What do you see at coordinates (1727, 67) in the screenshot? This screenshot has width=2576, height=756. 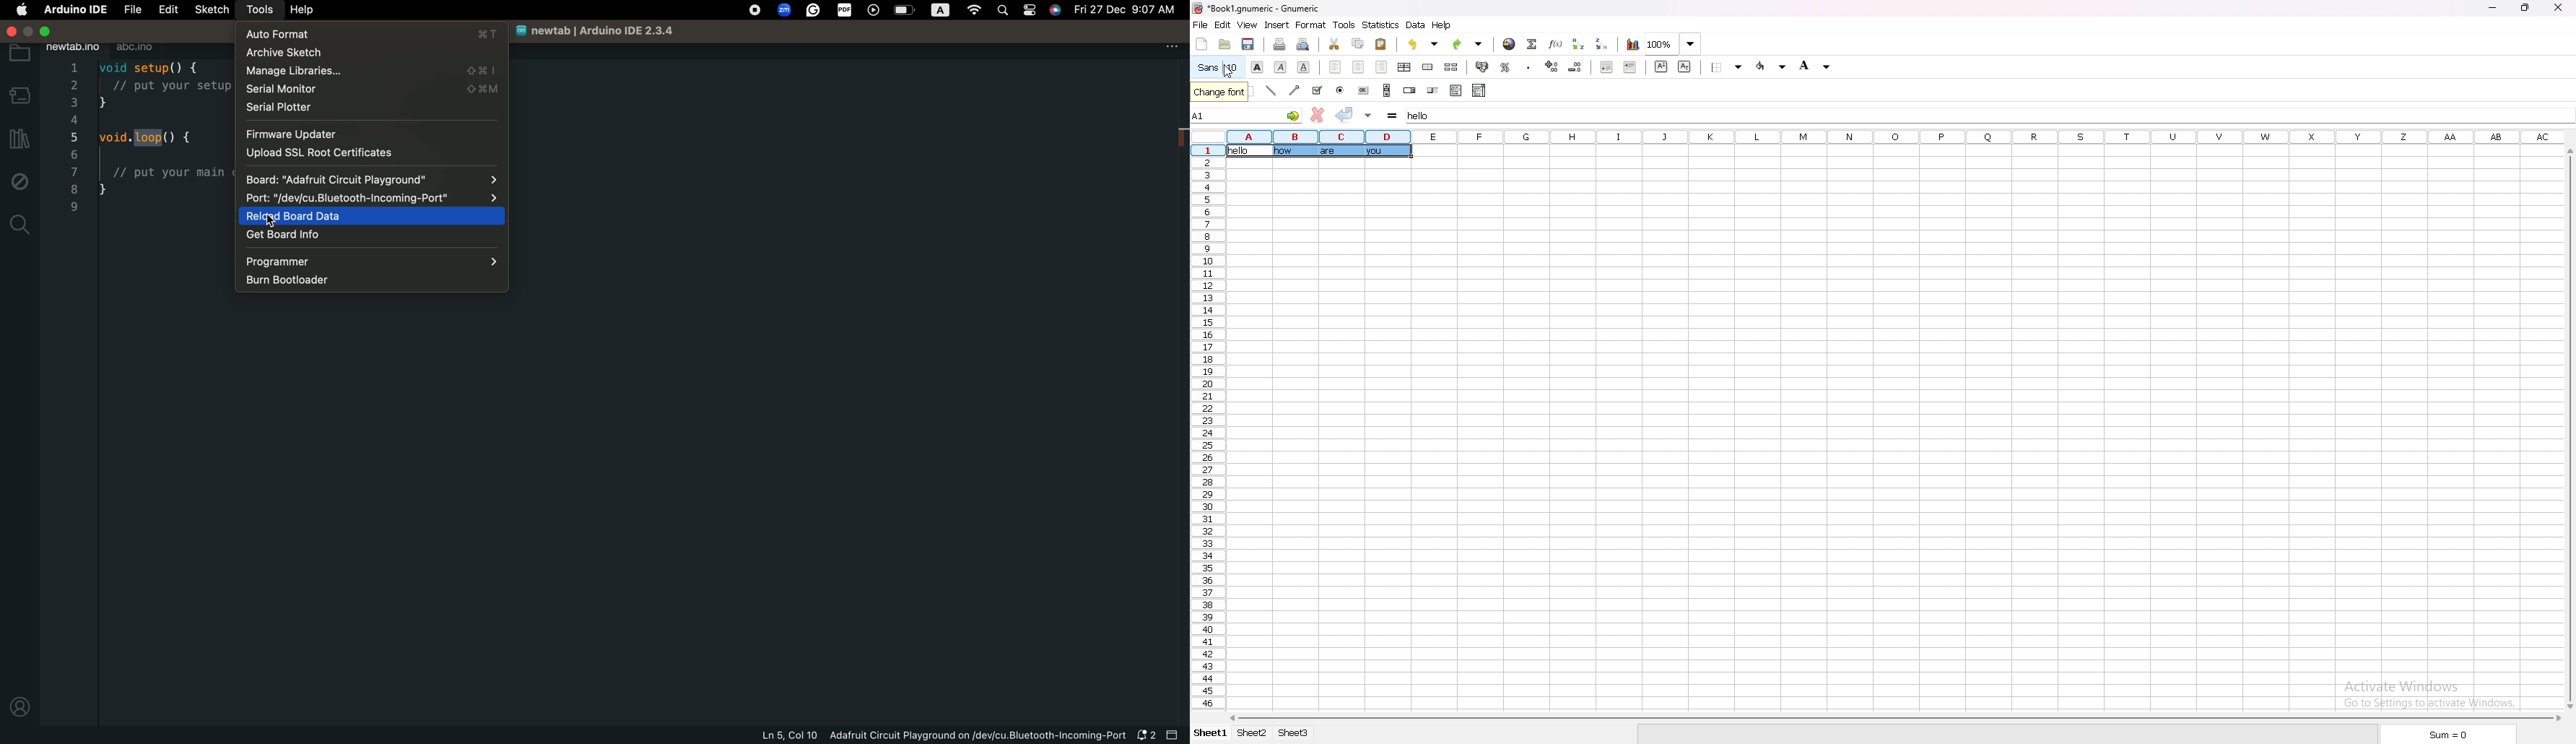 I see `border` at bounding box center [1727, 67].